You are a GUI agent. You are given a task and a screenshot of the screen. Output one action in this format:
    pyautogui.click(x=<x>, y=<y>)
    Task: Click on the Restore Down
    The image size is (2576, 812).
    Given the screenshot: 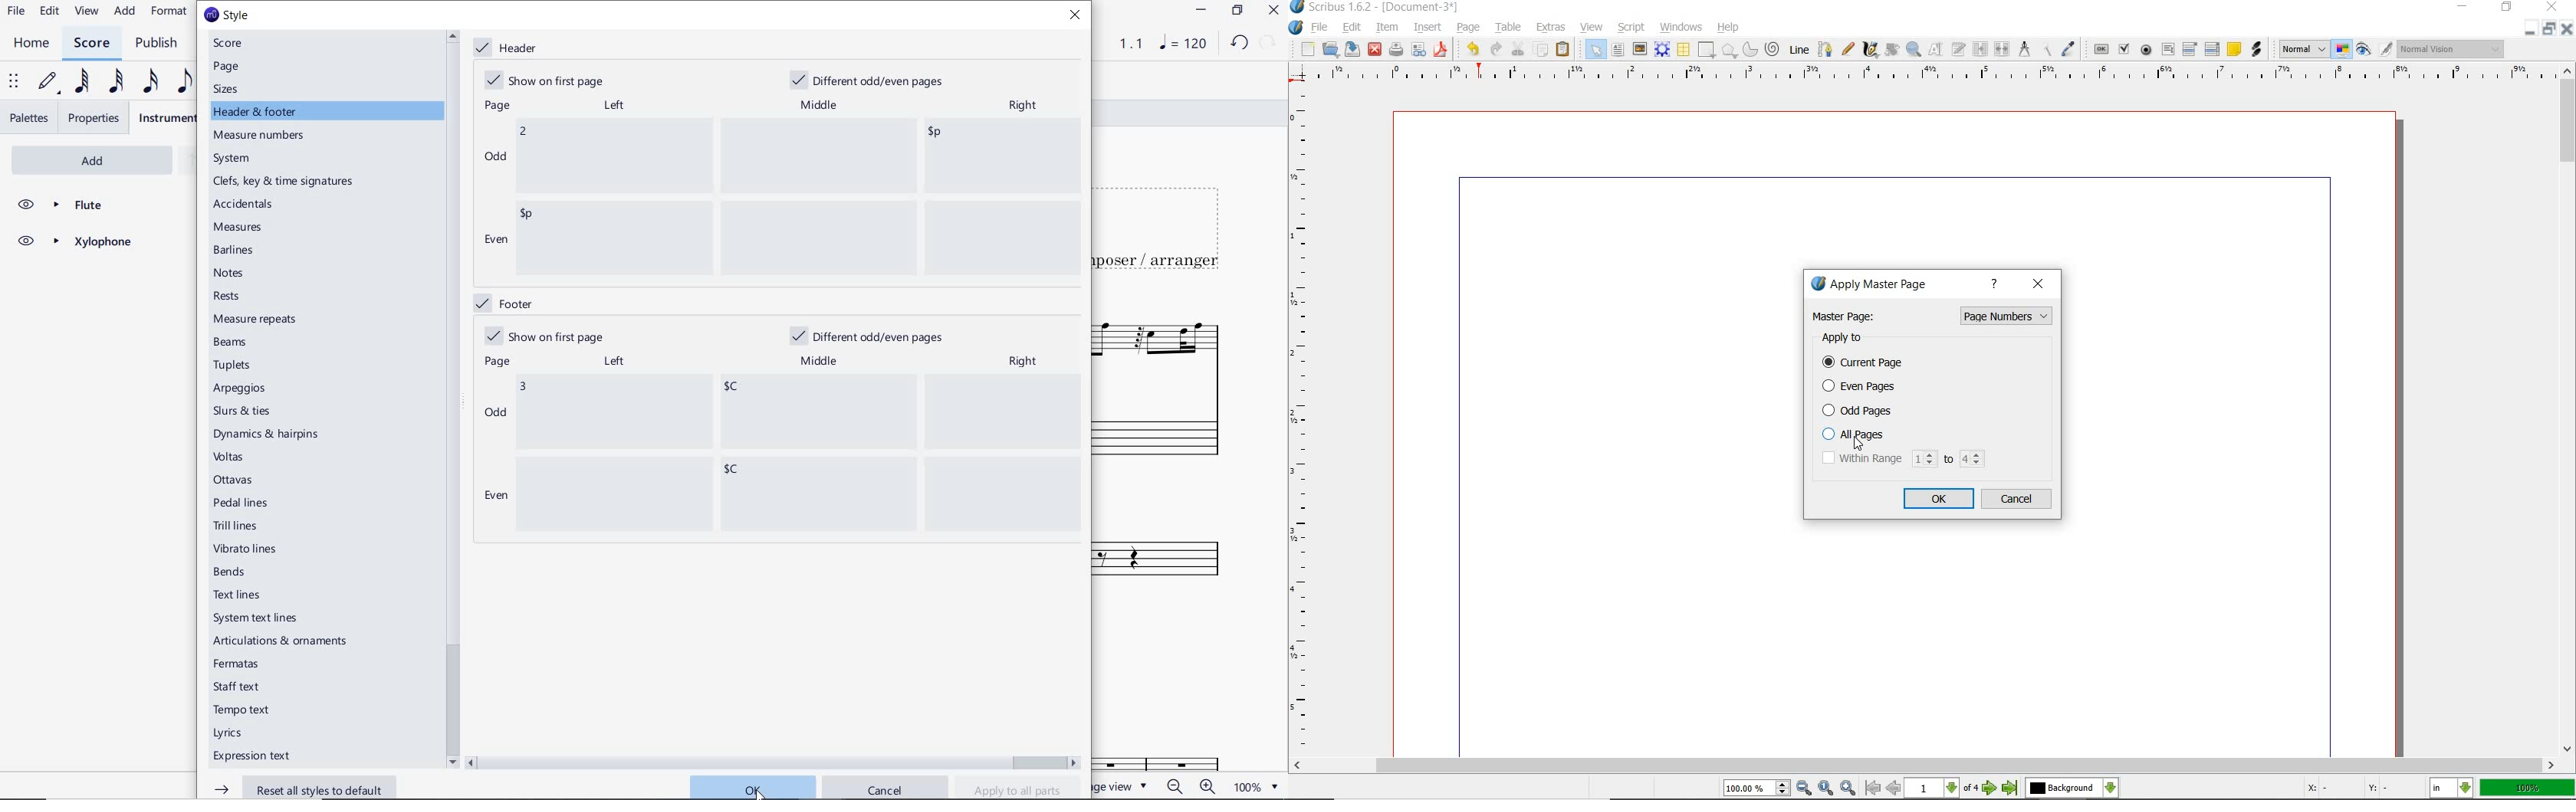 What is the action you would take?
    pyautogui.click(x=2529, y=31)
    